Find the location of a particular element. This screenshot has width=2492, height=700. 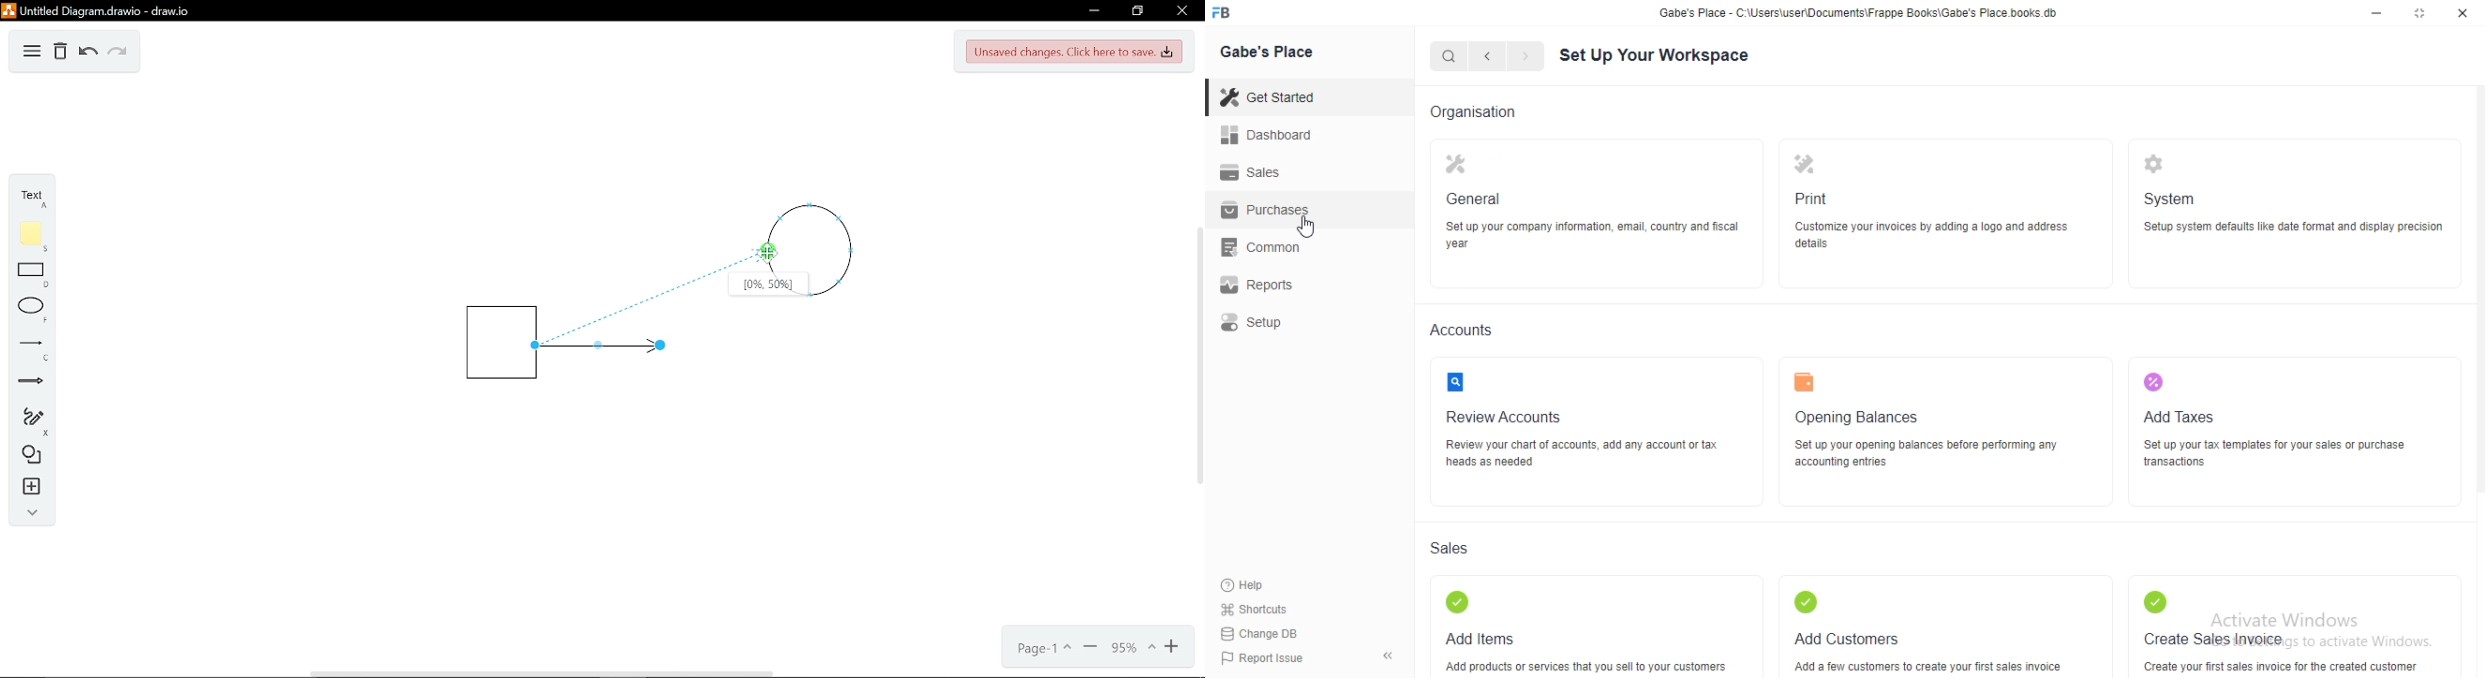

icon is located at coordinates (1458, 385).